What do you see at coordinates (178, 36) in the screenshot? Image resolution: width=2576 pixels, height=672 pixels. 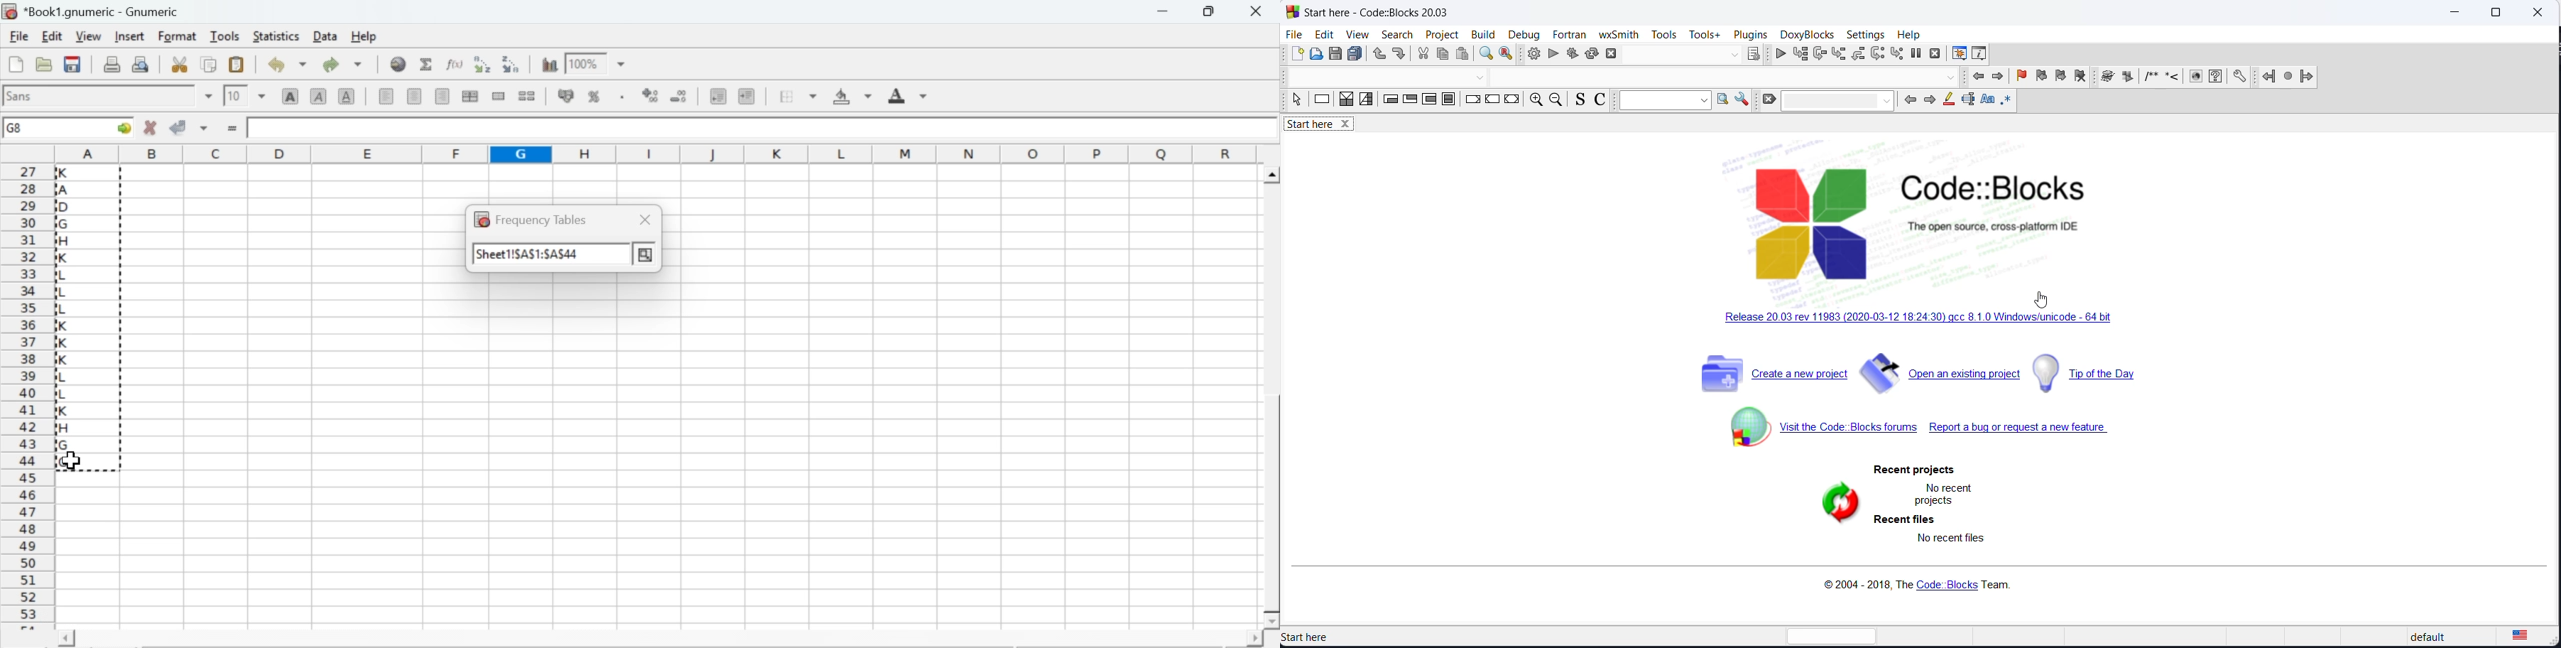 I see `format` at bounding box center [178, 36].